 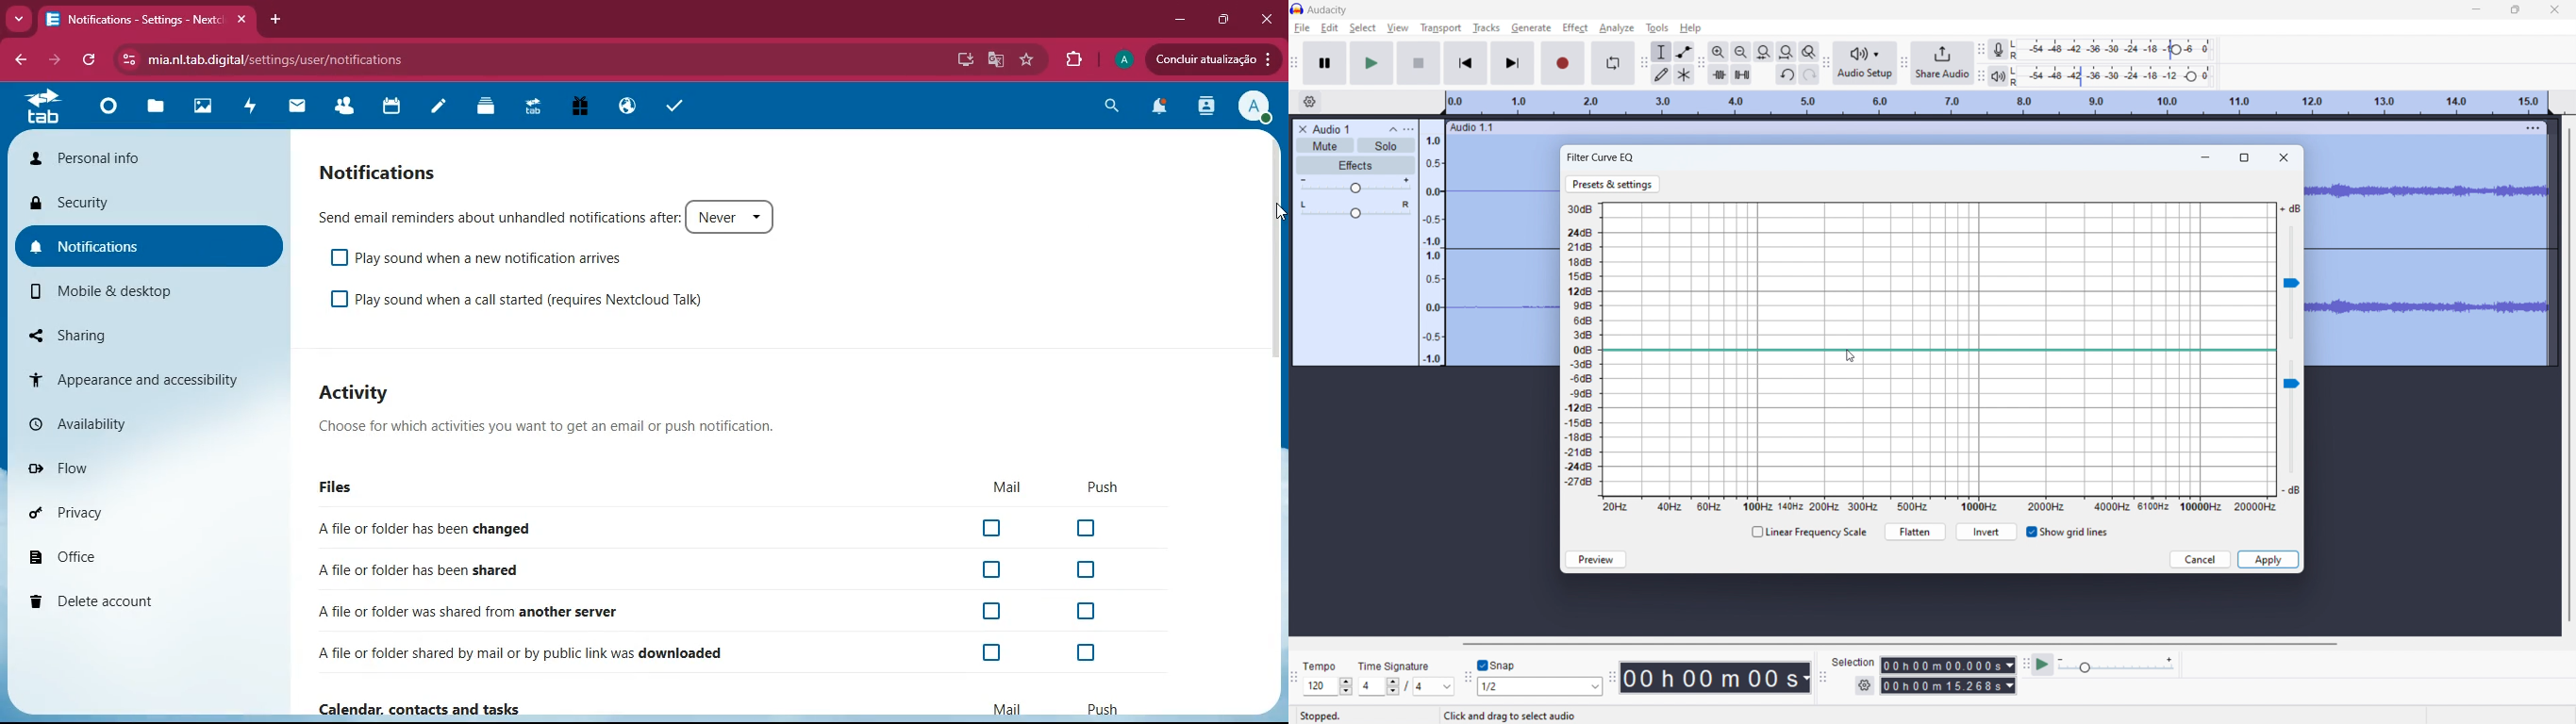 What do you see at coordinates (2533, 127) in the screenshot?
I see `menu` at bounding box center [2533, 127].